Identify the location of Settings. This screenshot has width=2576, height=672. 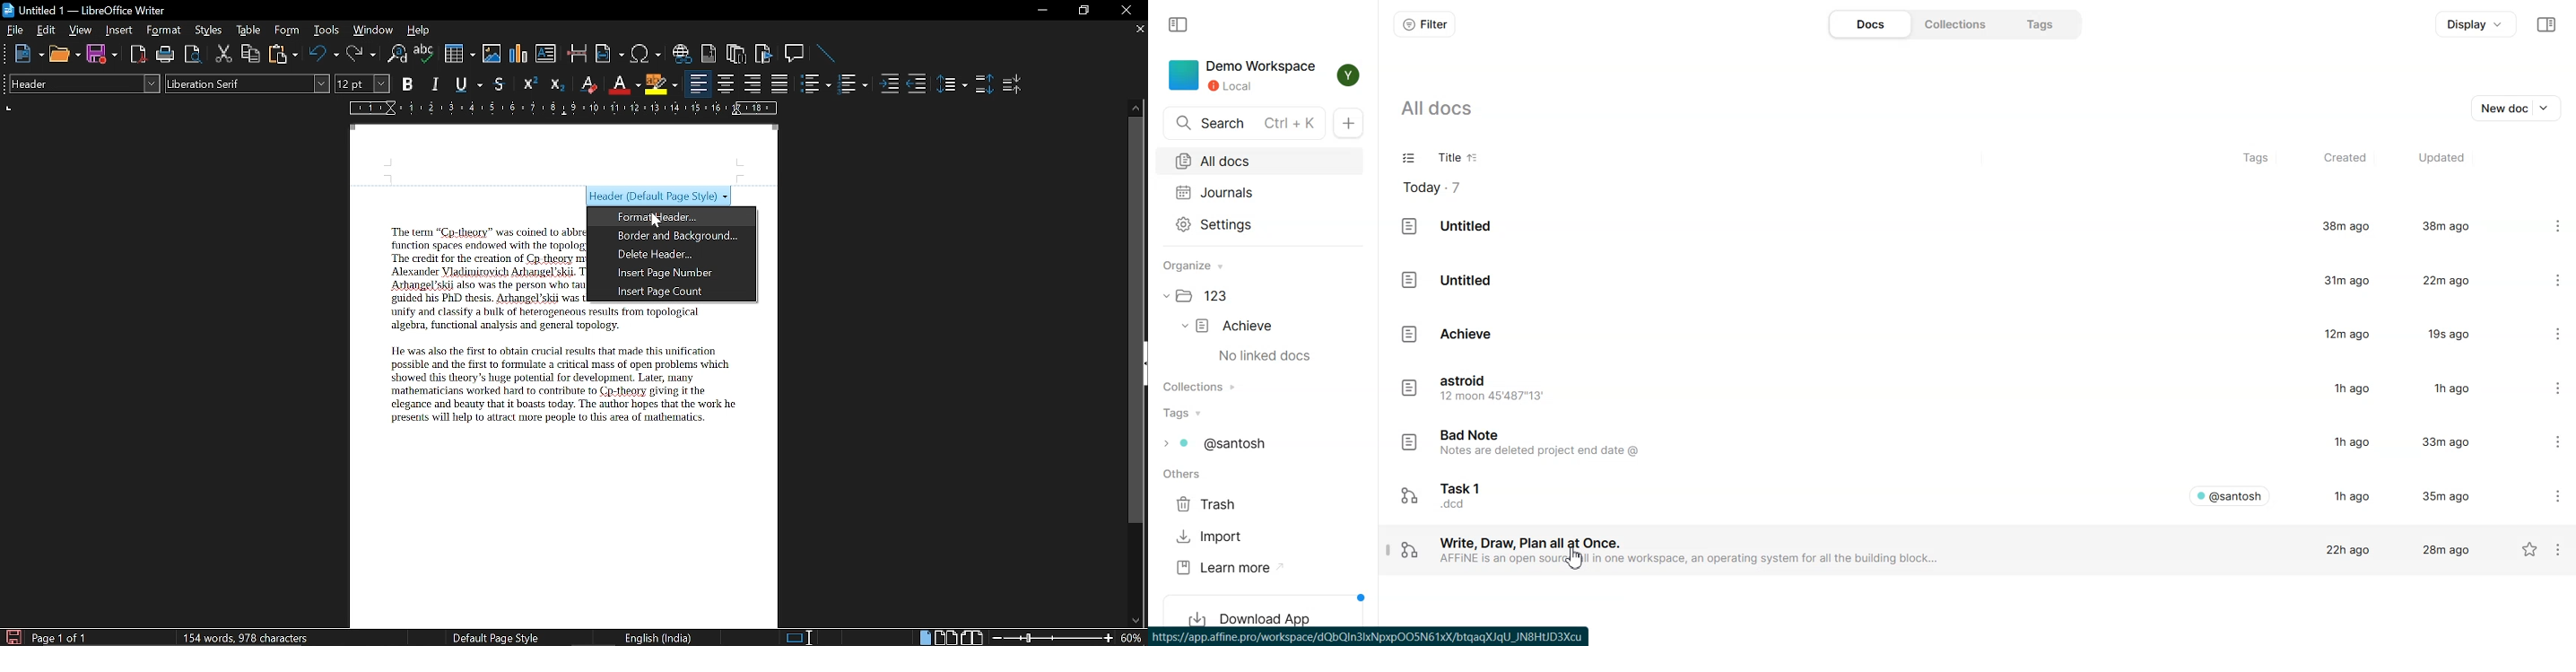
(2563, 549).